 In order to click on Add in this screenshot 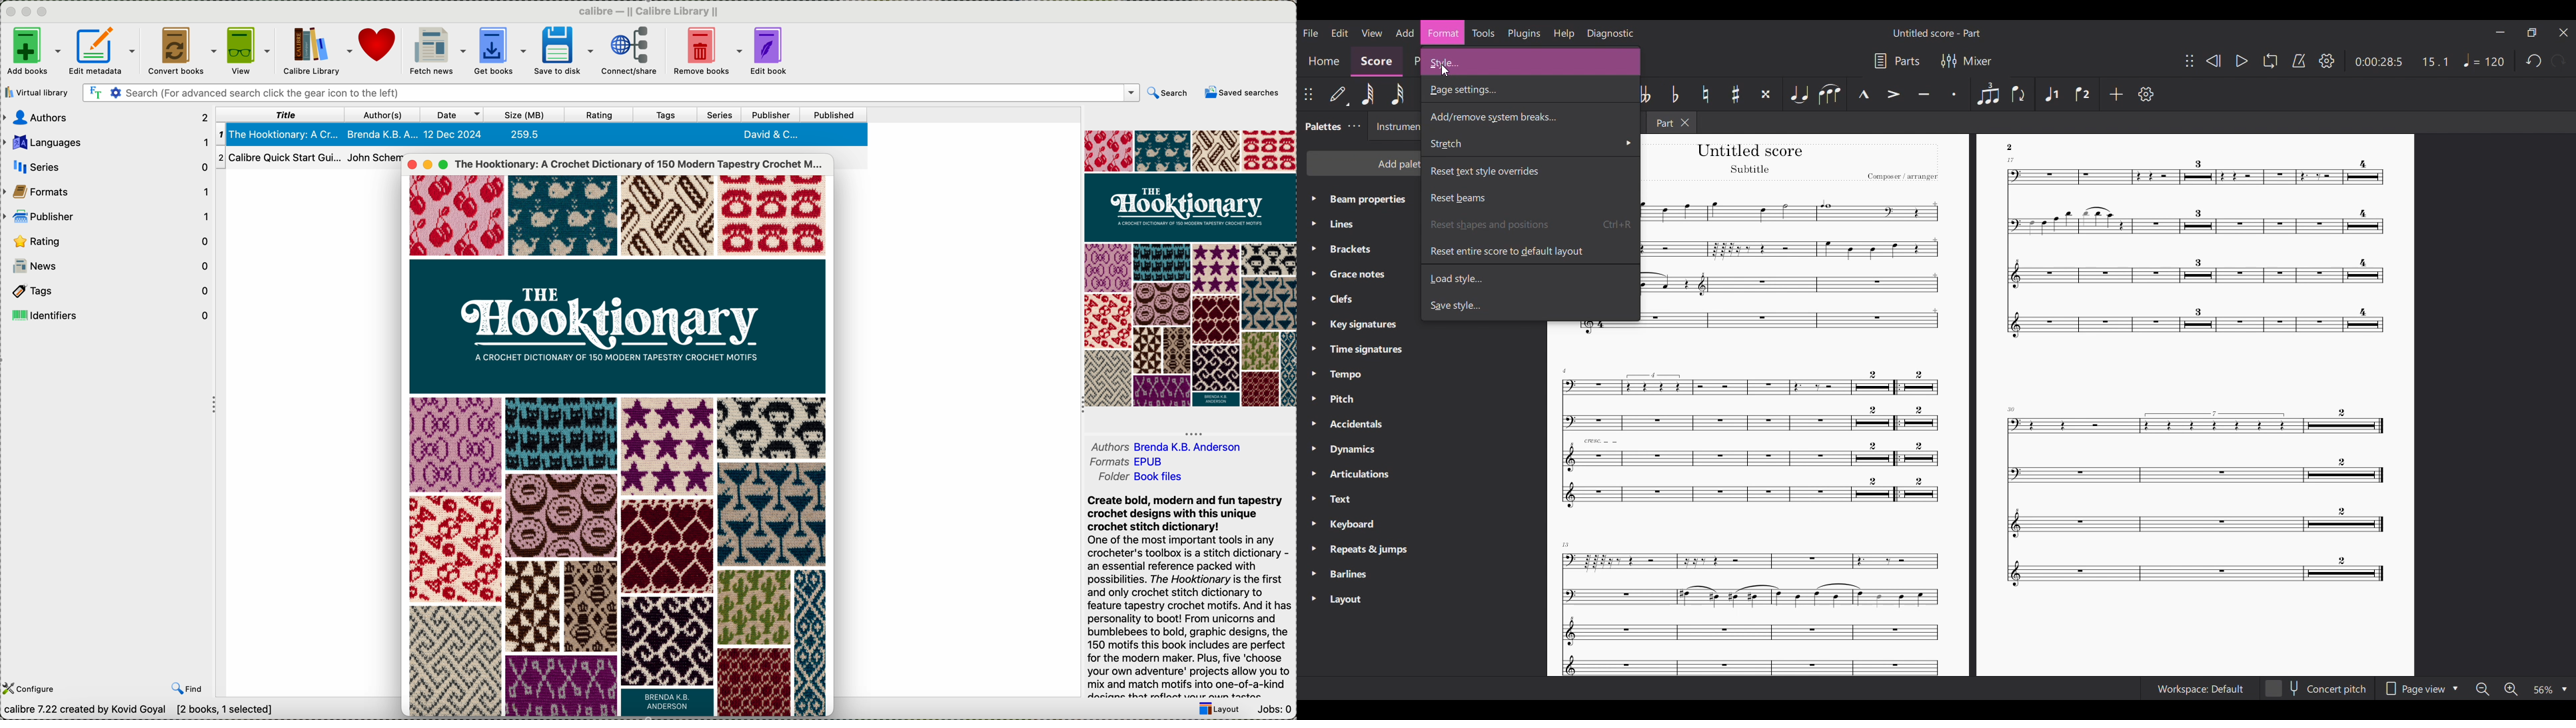, I will do `click(2116, 93)`.